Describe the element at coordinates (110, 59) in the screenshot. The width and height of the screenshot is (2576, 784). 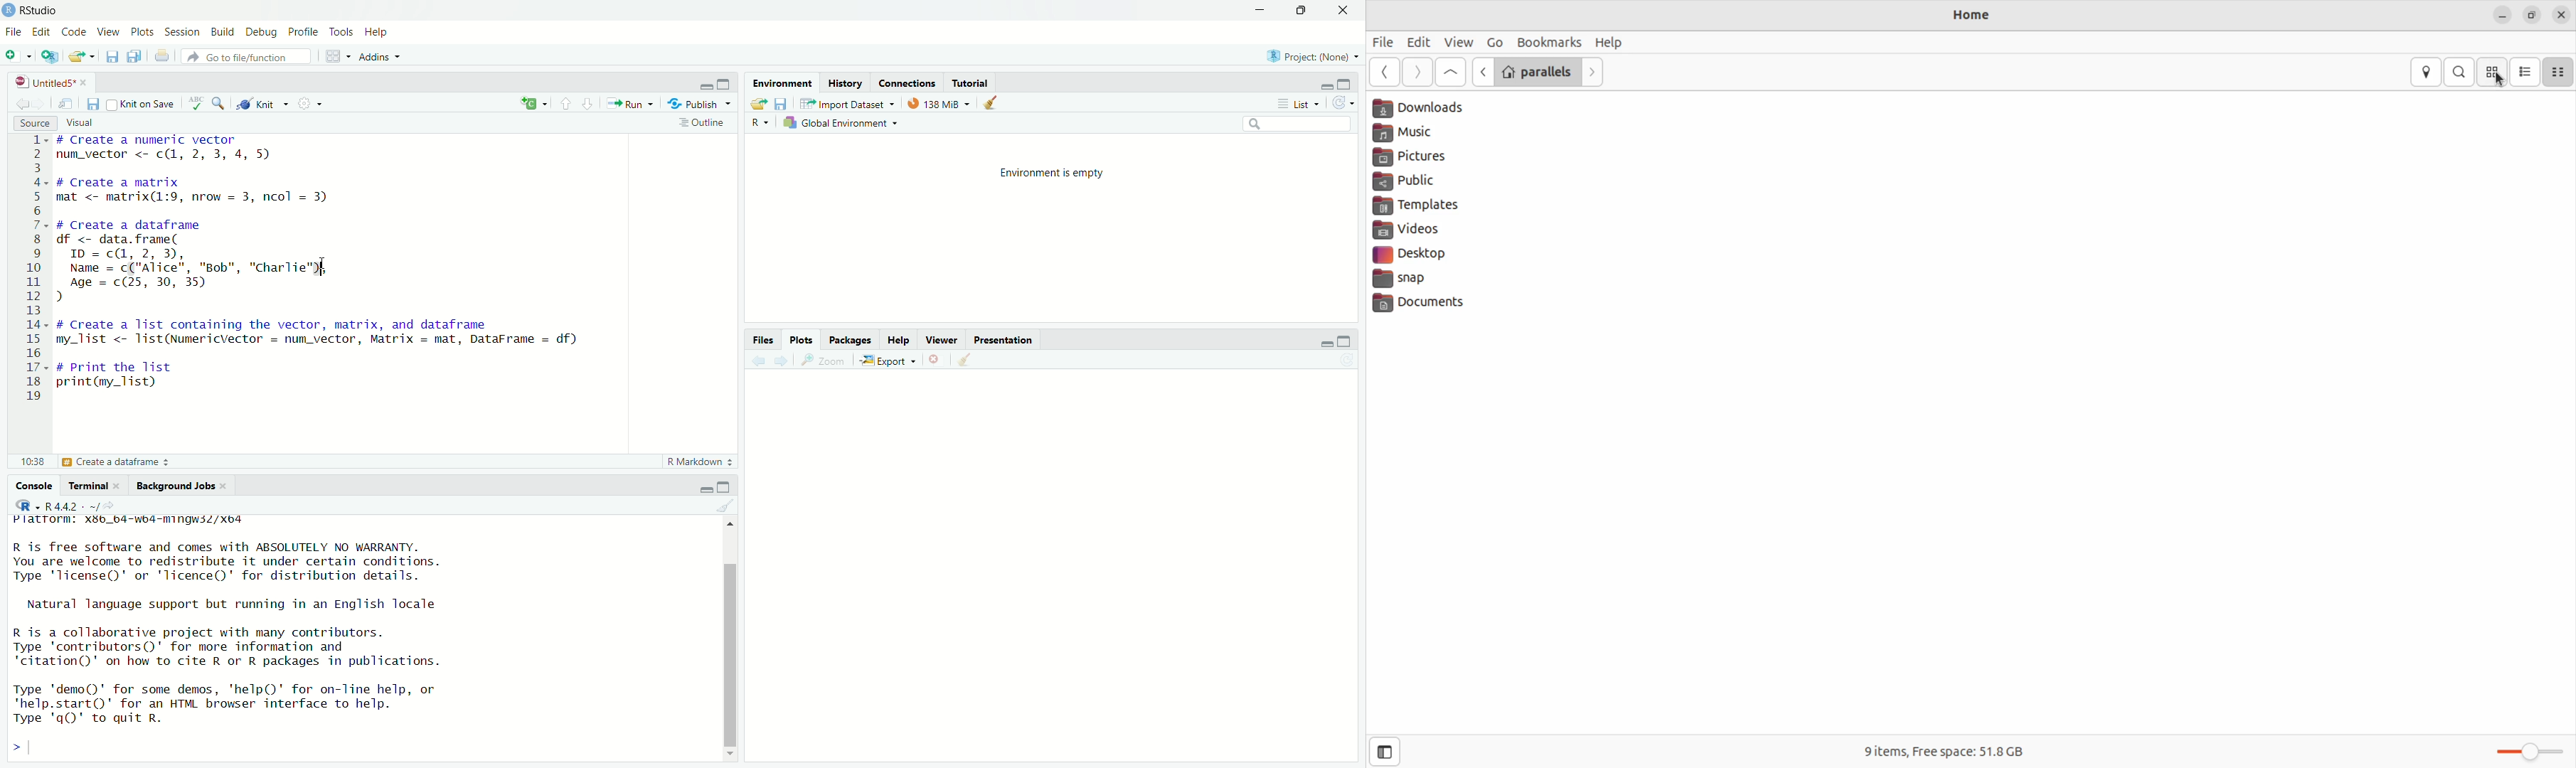
I see `save` at that location.